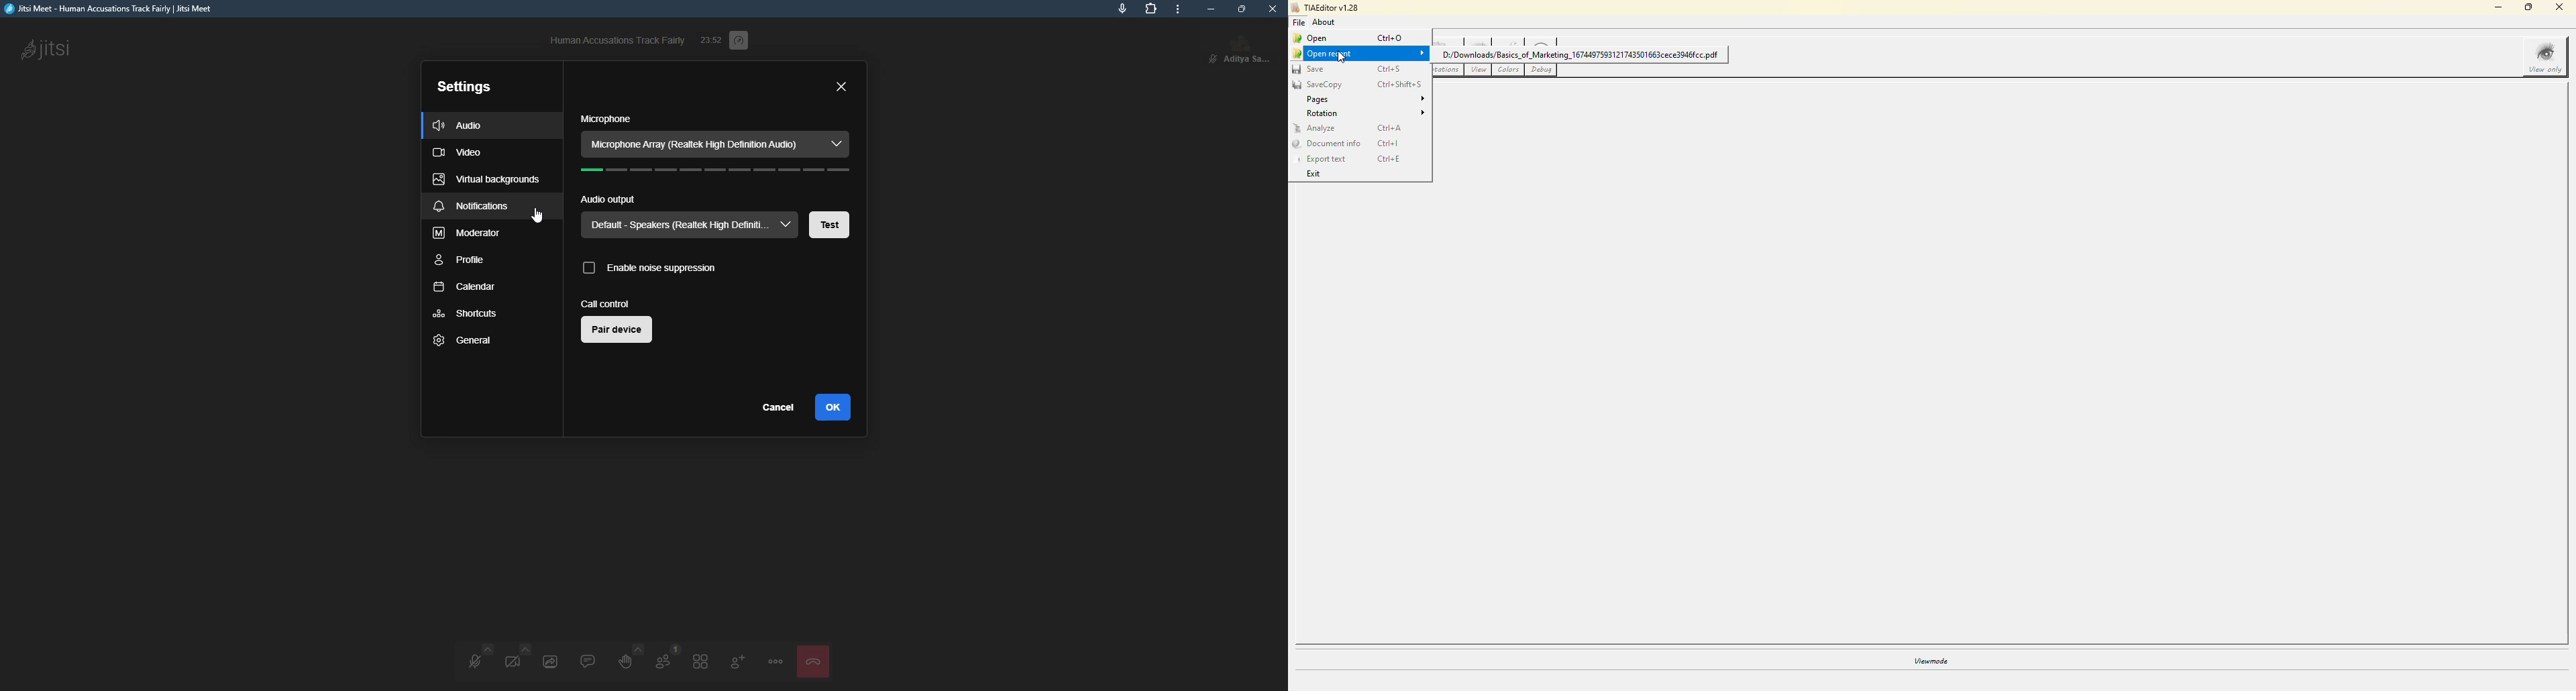 This screenshot has width=2576, height=700. I want to click on extensions, so click(1151, 9).